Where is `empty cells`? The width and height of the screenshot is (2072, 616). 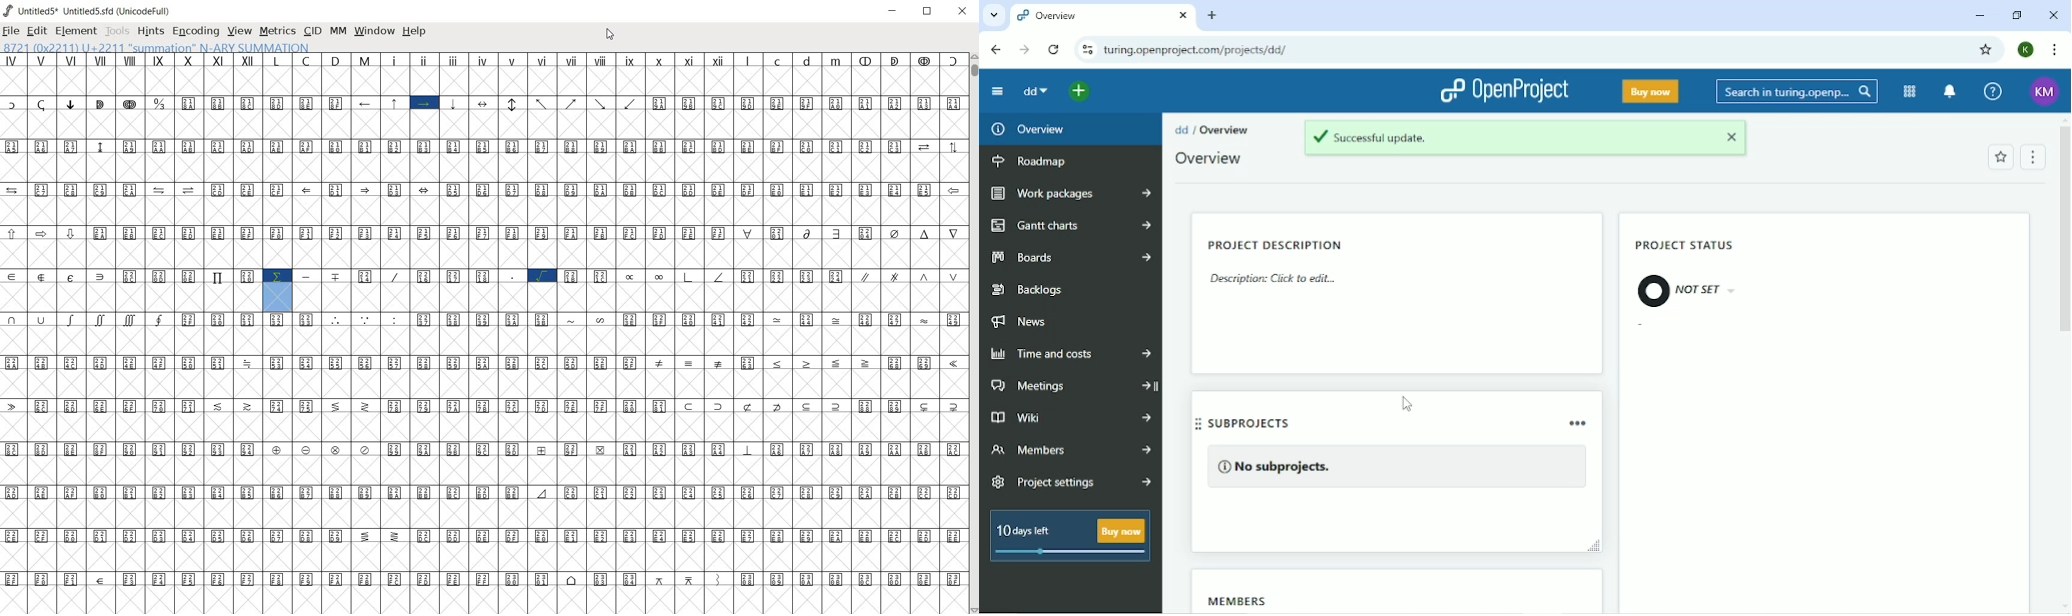 empty cells is located at coordinates (484, 427).